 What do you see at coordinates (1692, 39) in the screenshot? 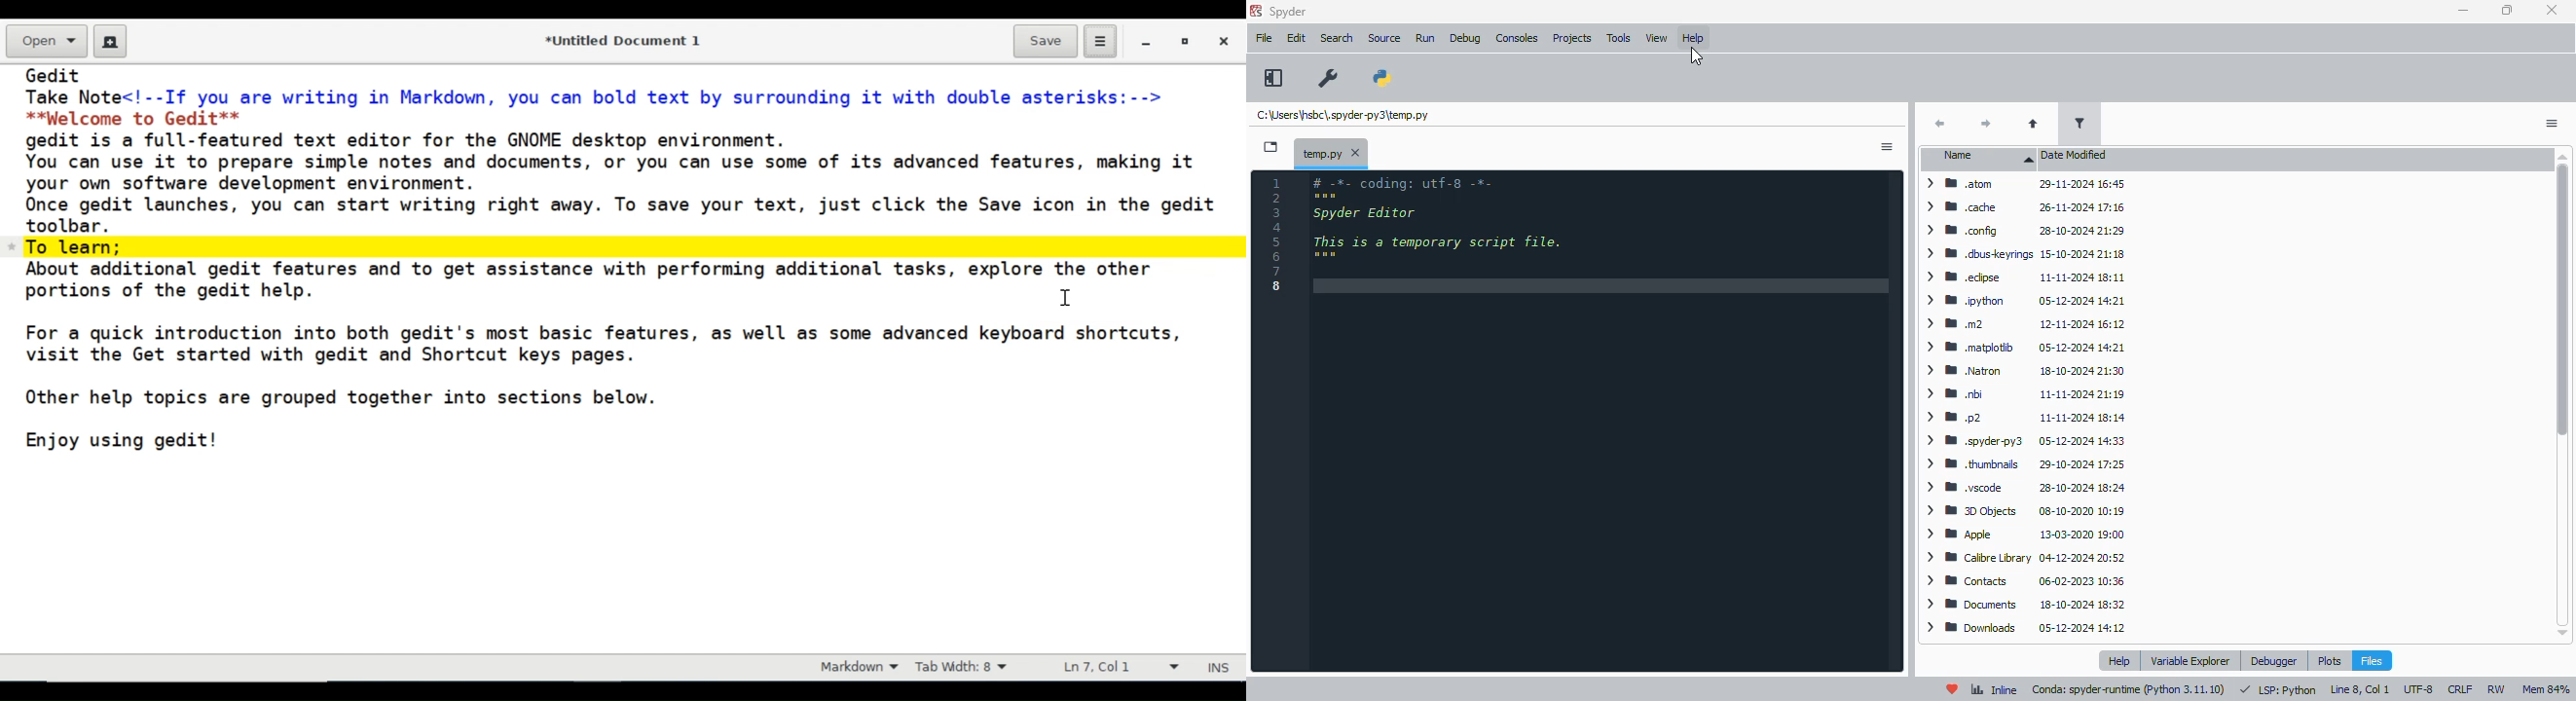
I see `help` at bounding box center [1692, 39].